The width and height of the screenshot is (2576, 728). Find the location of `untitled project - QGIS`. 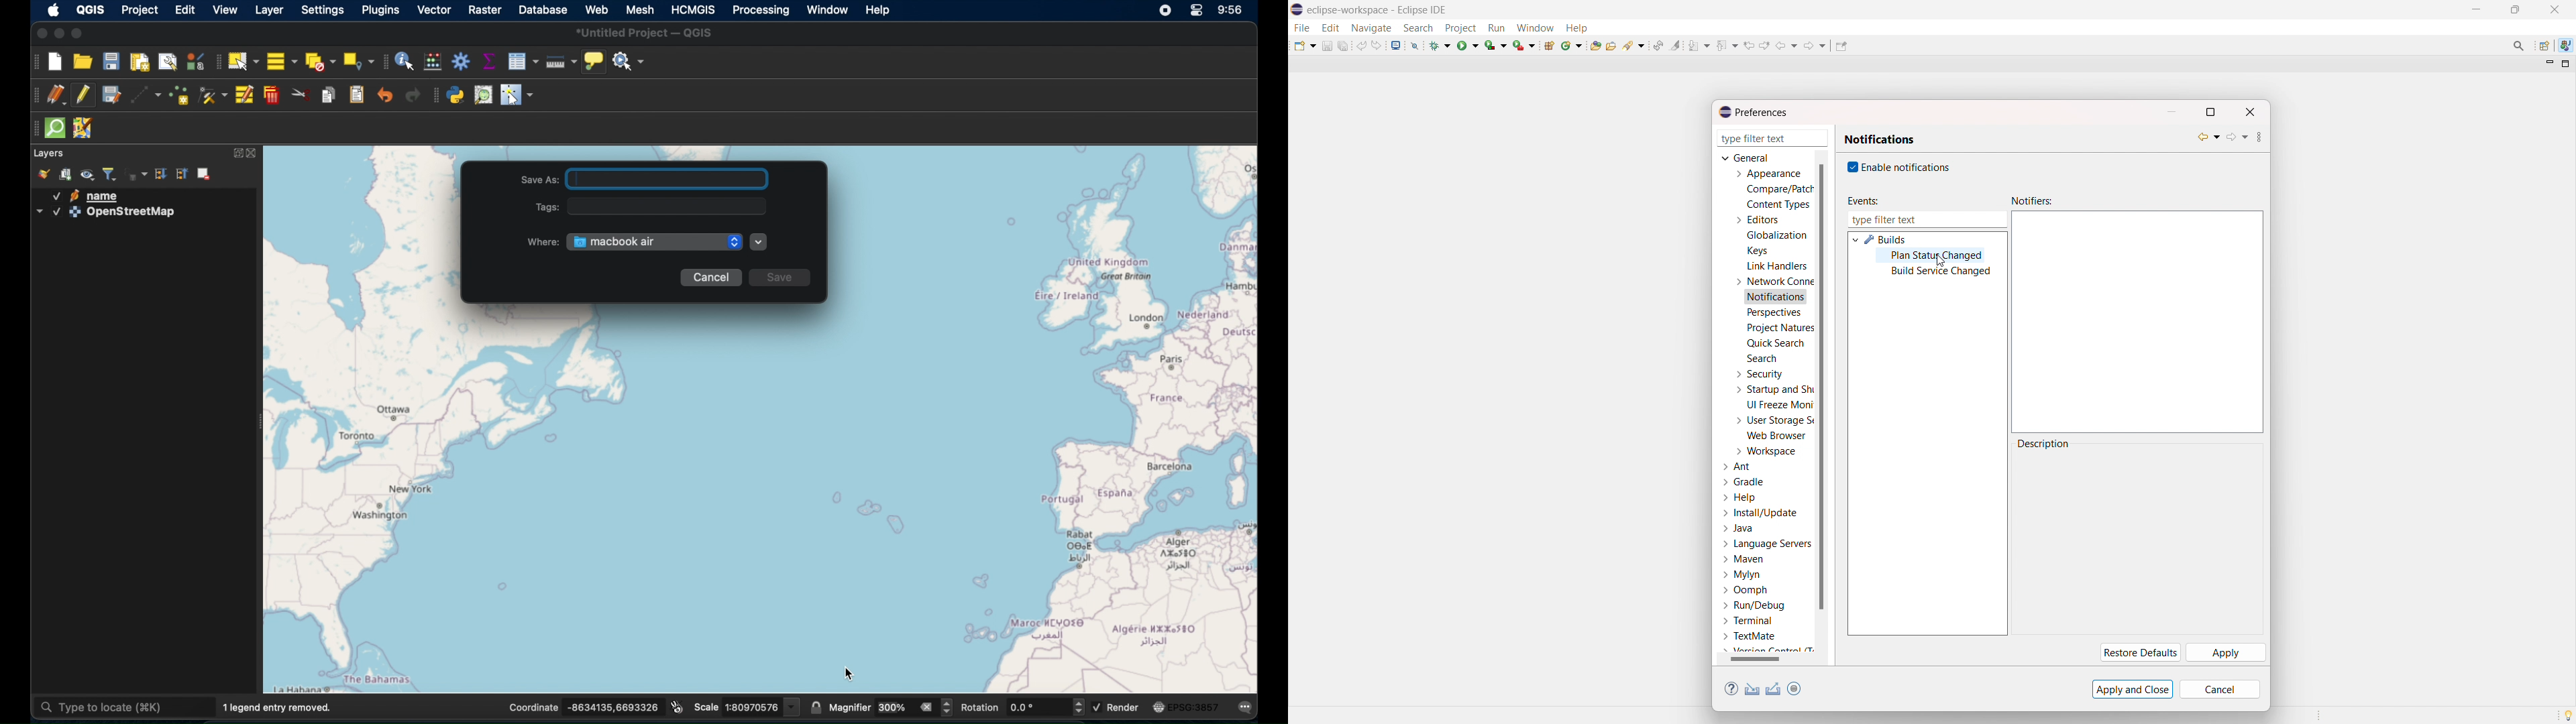

untitled project - QGIS is located at coordinates (646, 33).